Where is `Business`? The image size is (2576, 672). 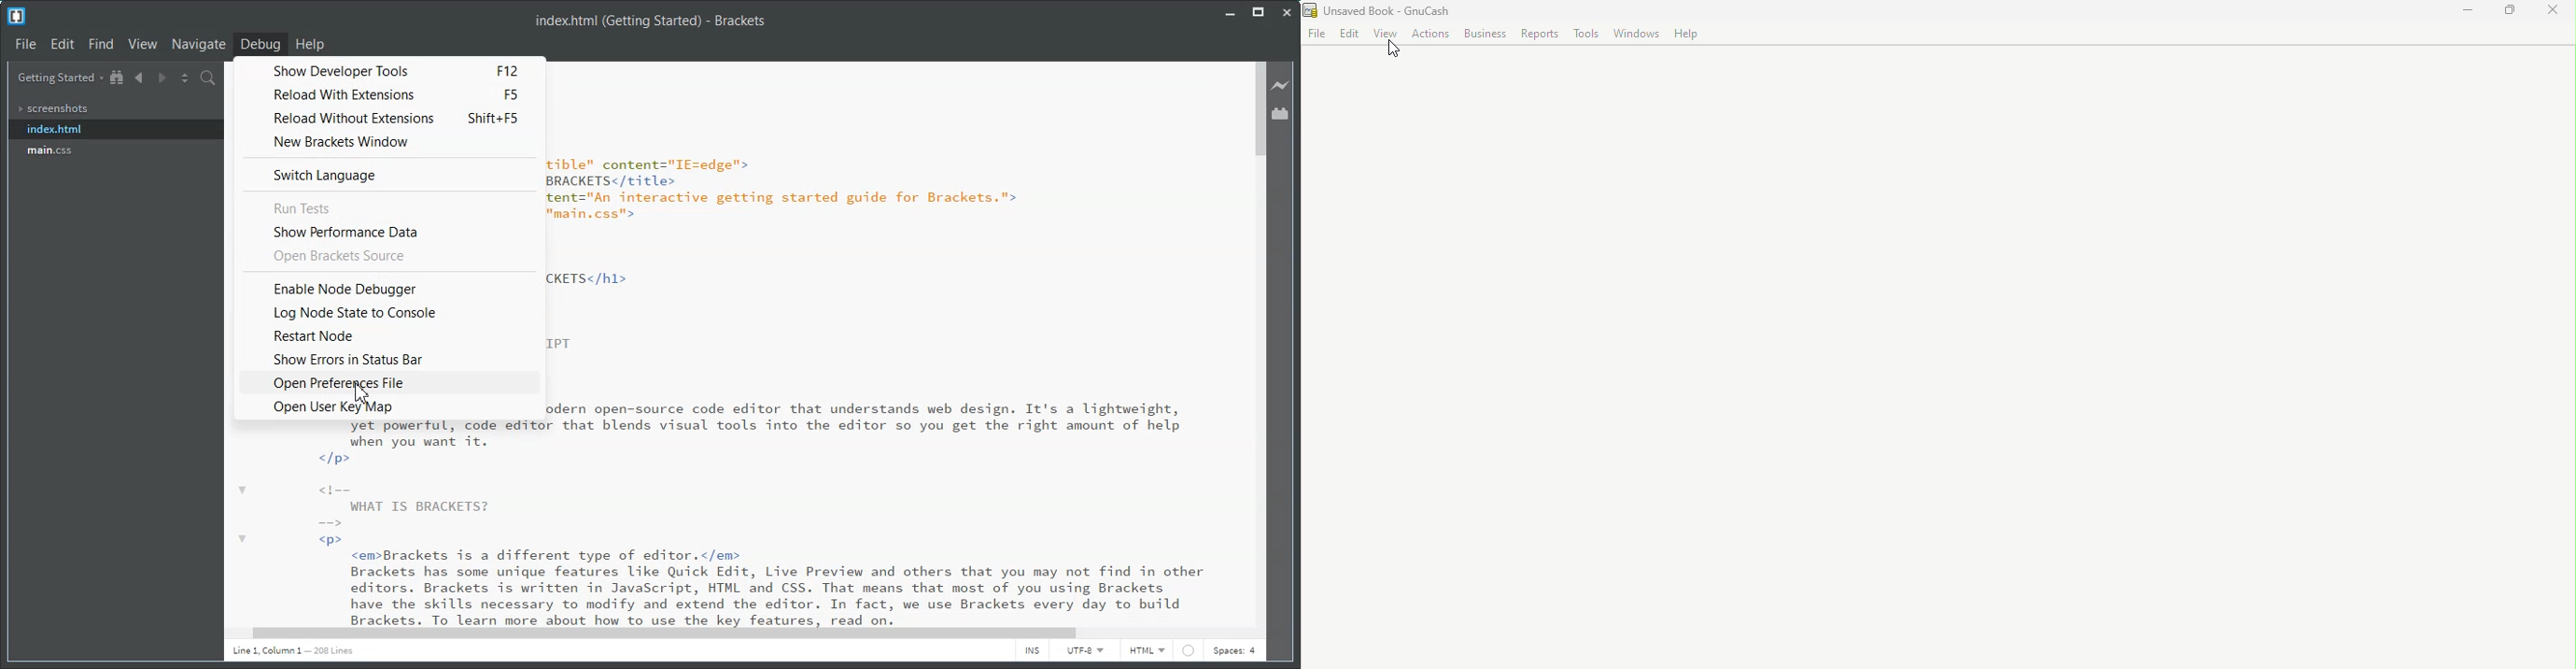 Business is located at coordinates (1487, 35).